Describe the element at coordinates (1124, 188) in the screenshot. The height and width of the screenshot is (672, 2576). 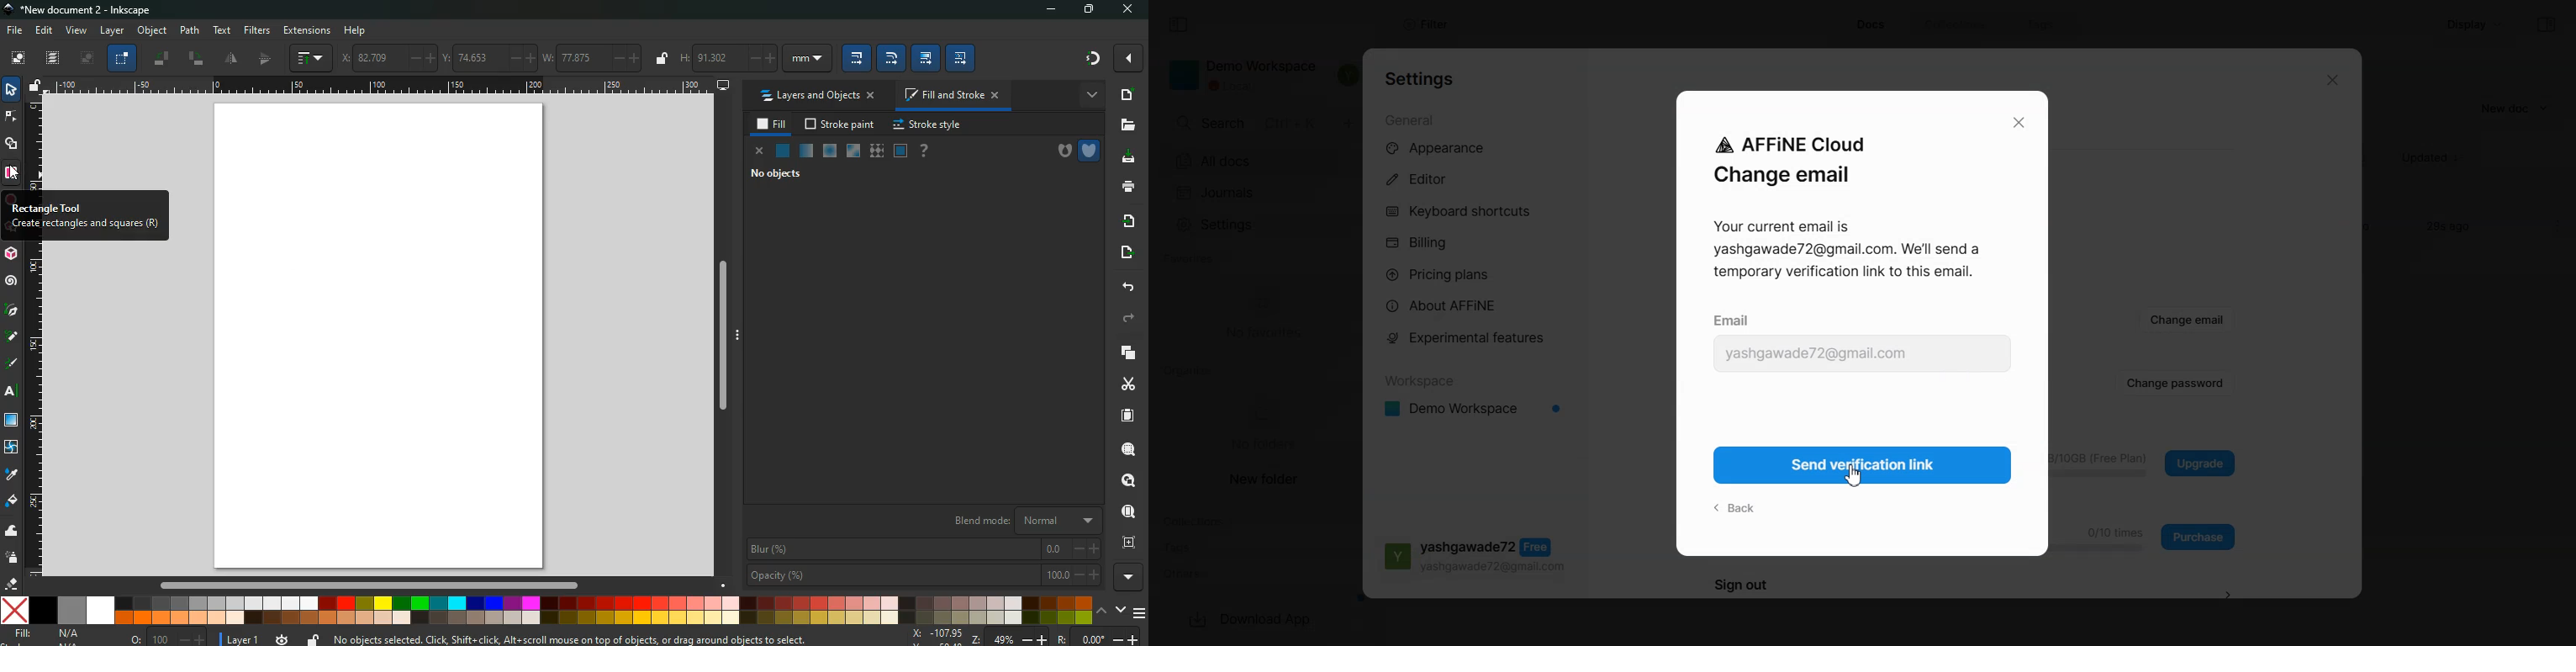
I see `print` at that location.